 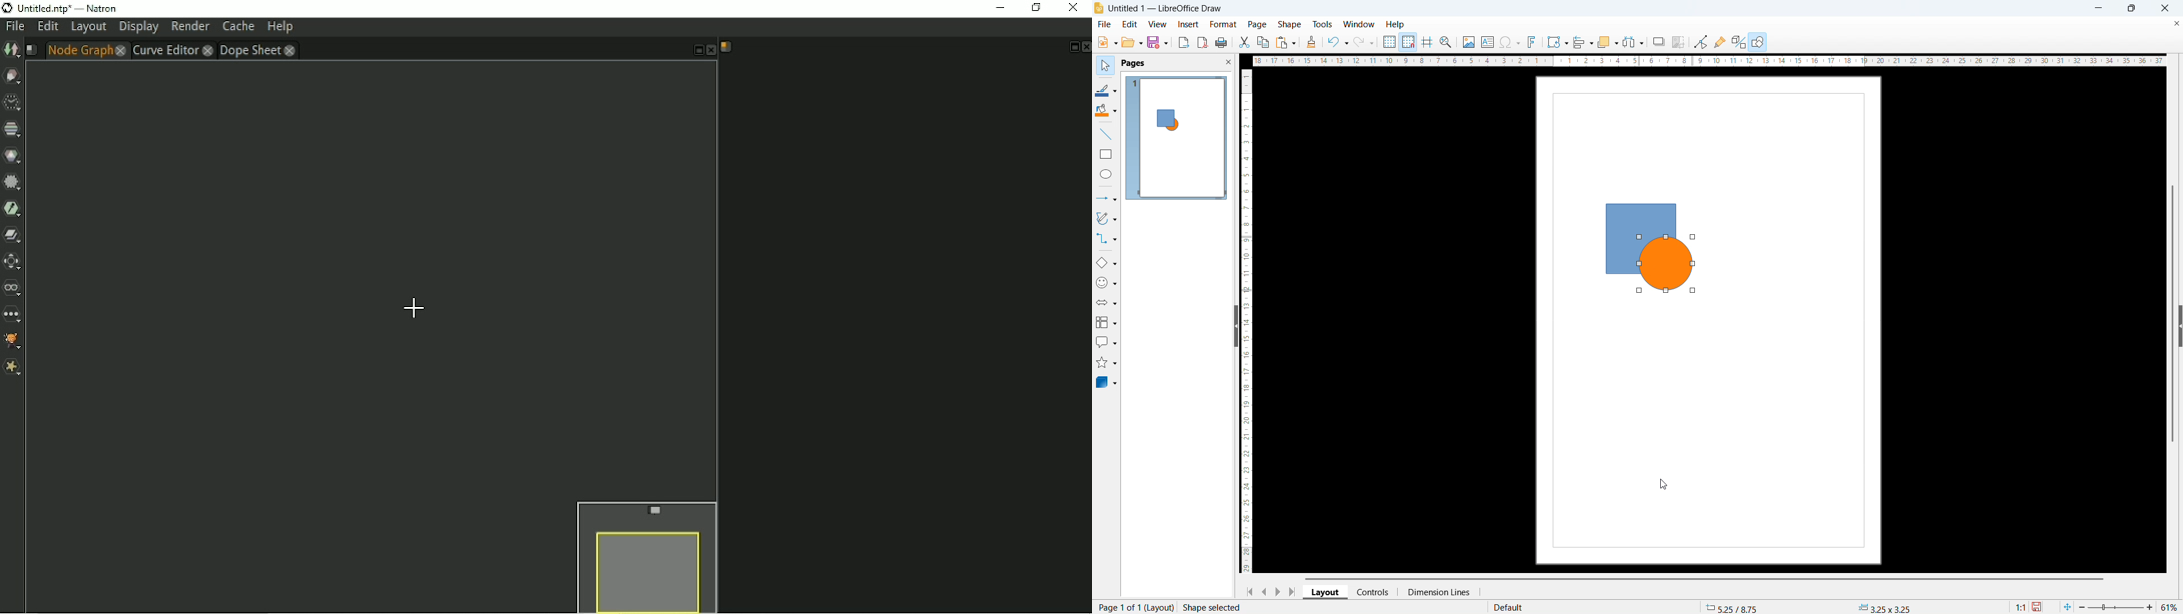 I want to click on select , so click(x=1106, y=65).